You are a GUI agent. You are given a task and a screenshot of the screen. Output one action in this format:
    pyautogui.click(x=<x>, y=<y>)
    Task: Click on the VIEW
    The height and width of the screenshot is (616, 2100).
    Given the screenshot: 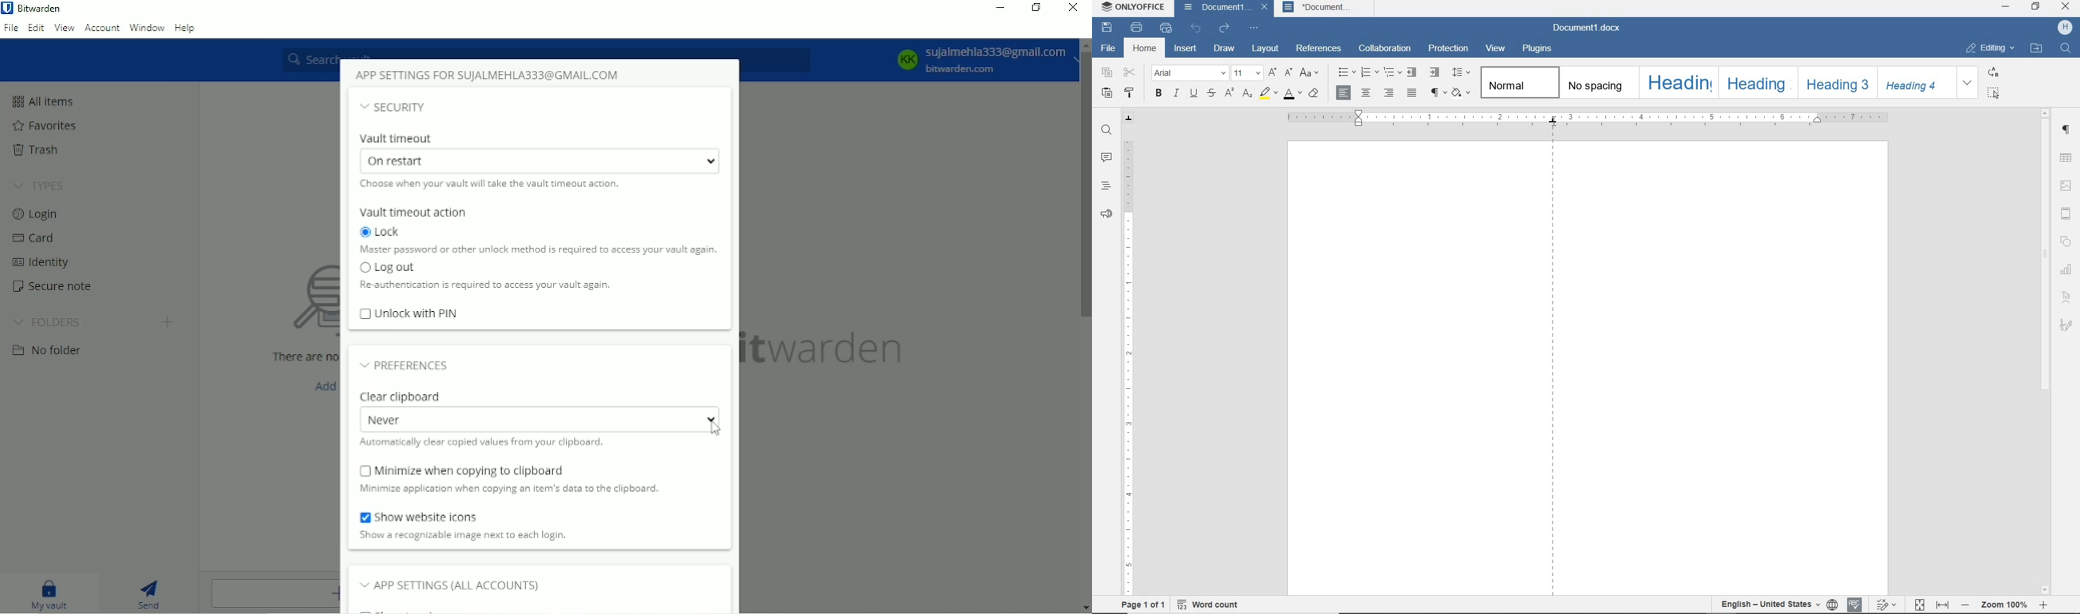 What is the action you would take?
    pyautogui.click(x=1496, y=49)
    